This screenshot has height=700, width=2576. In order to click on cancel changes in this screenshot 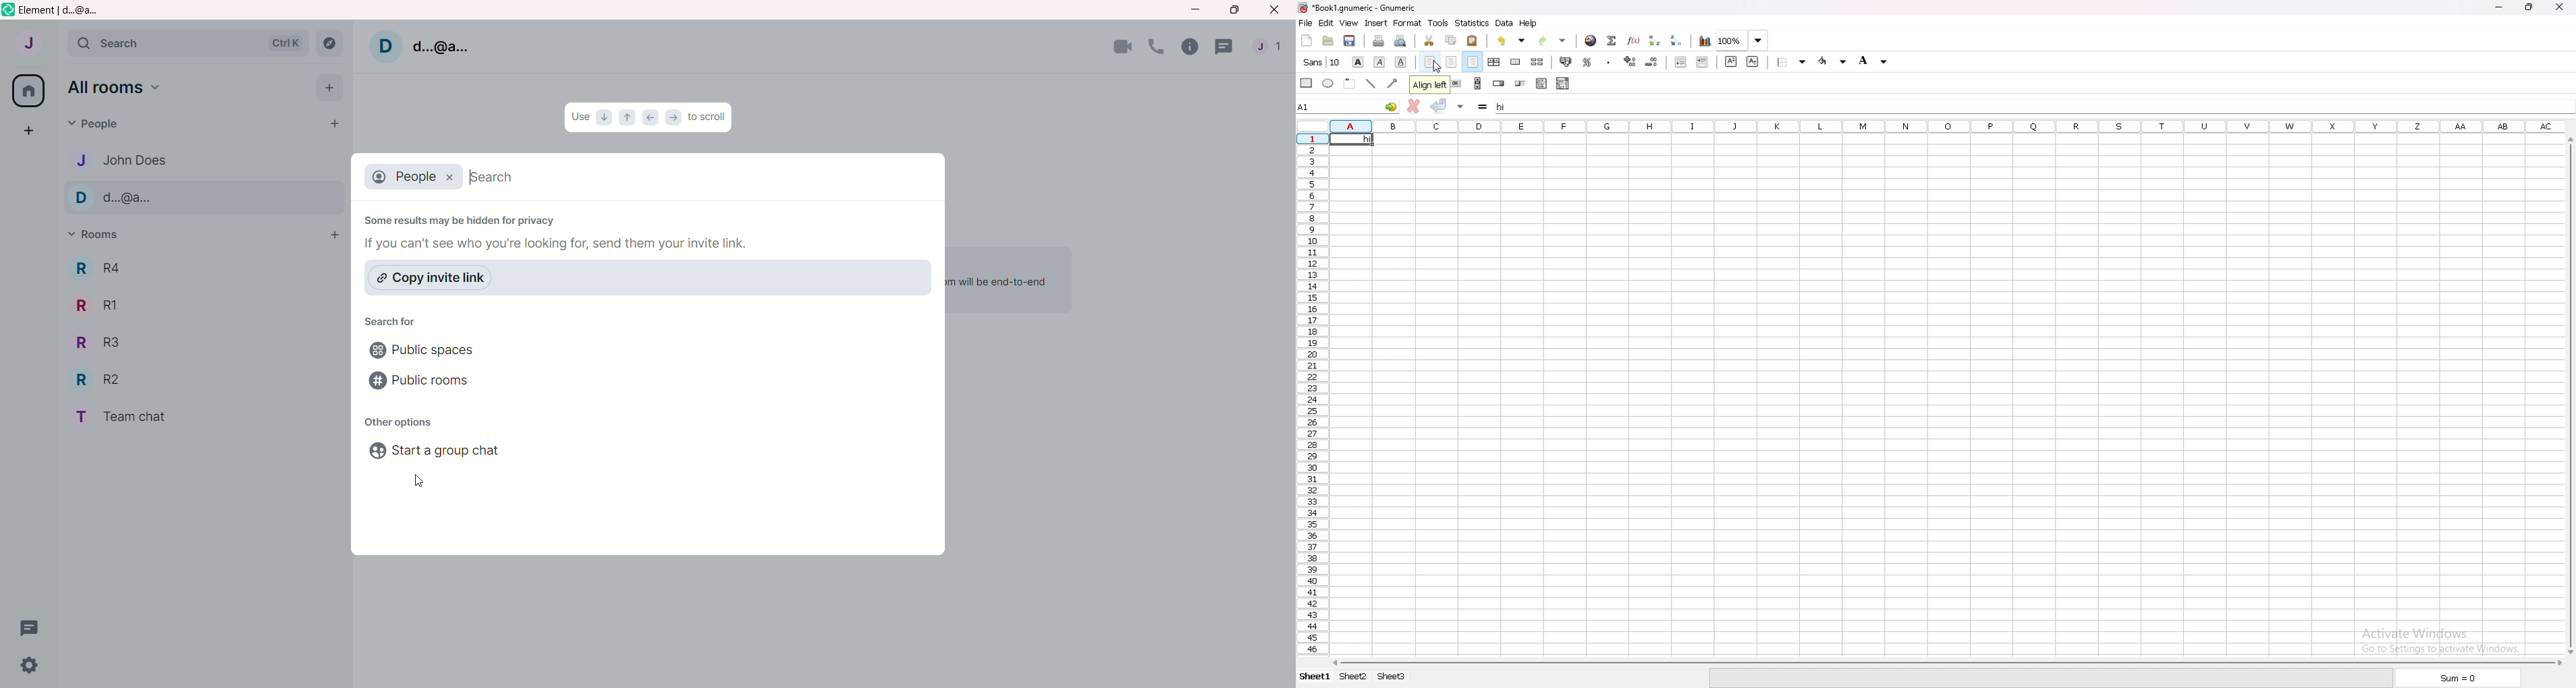, I will do `click(1413, 106)`.